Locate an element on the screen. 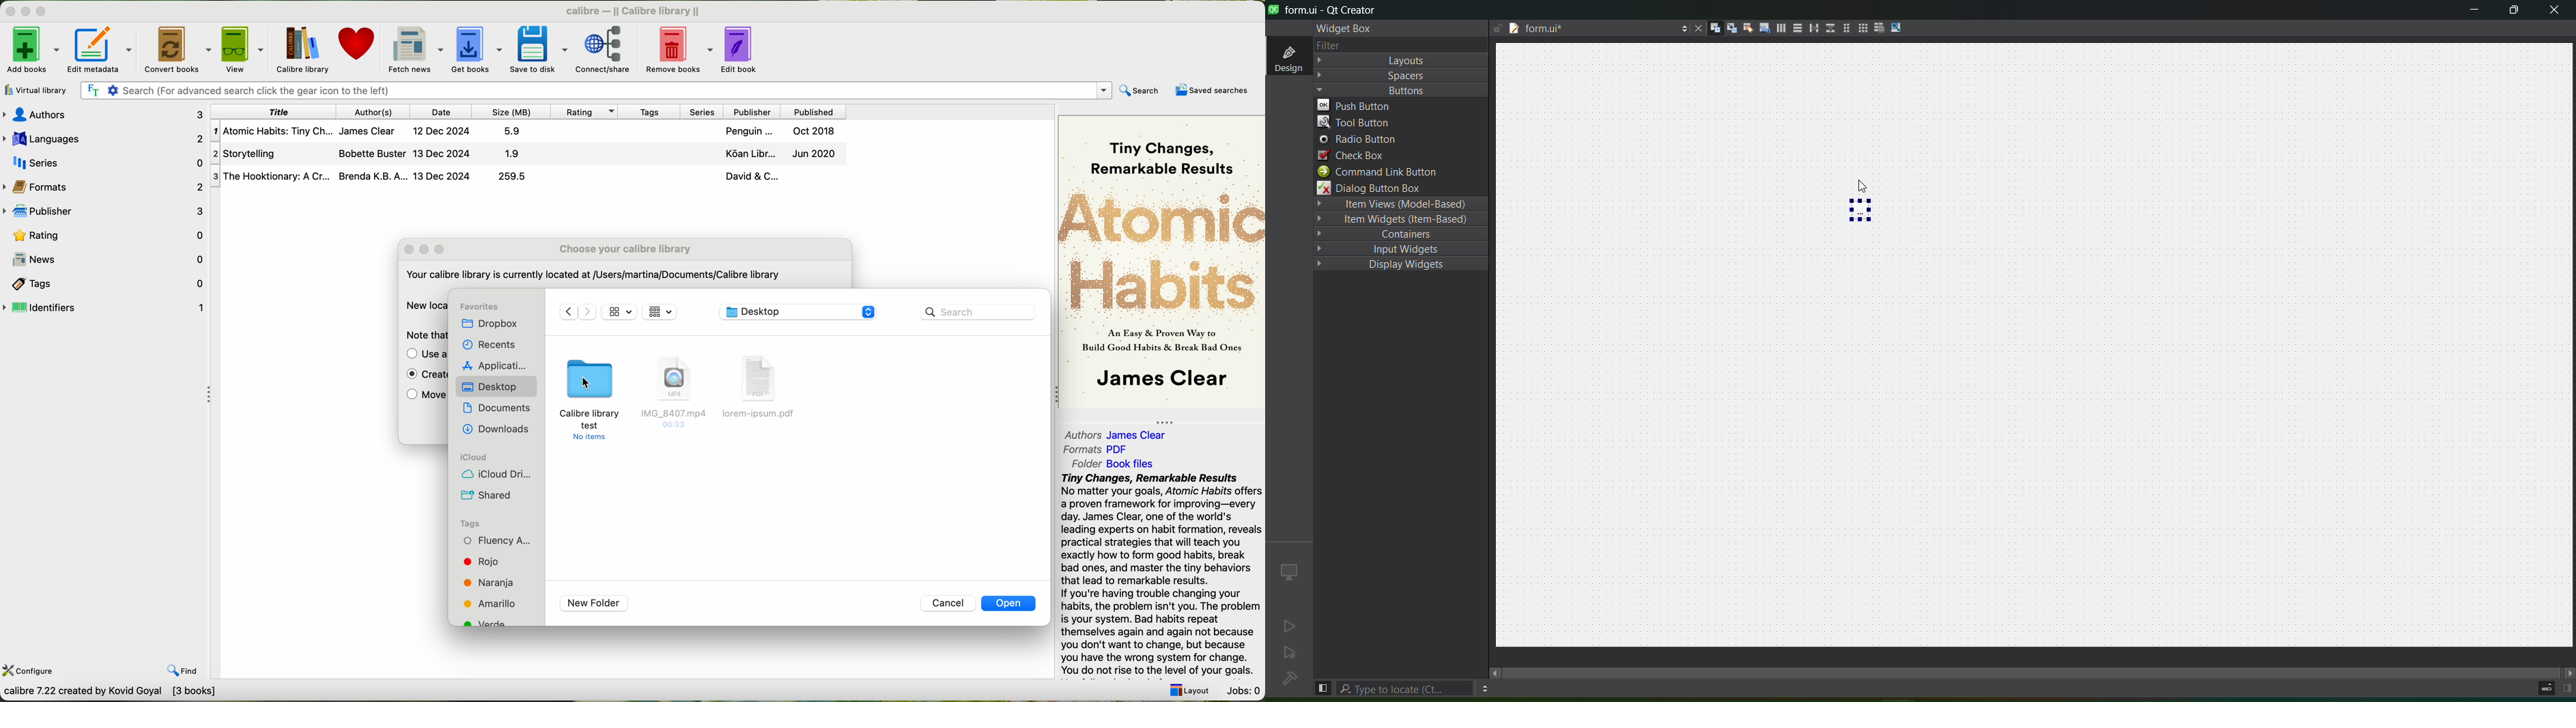  type to locate is located at coordinates (1406, 688).